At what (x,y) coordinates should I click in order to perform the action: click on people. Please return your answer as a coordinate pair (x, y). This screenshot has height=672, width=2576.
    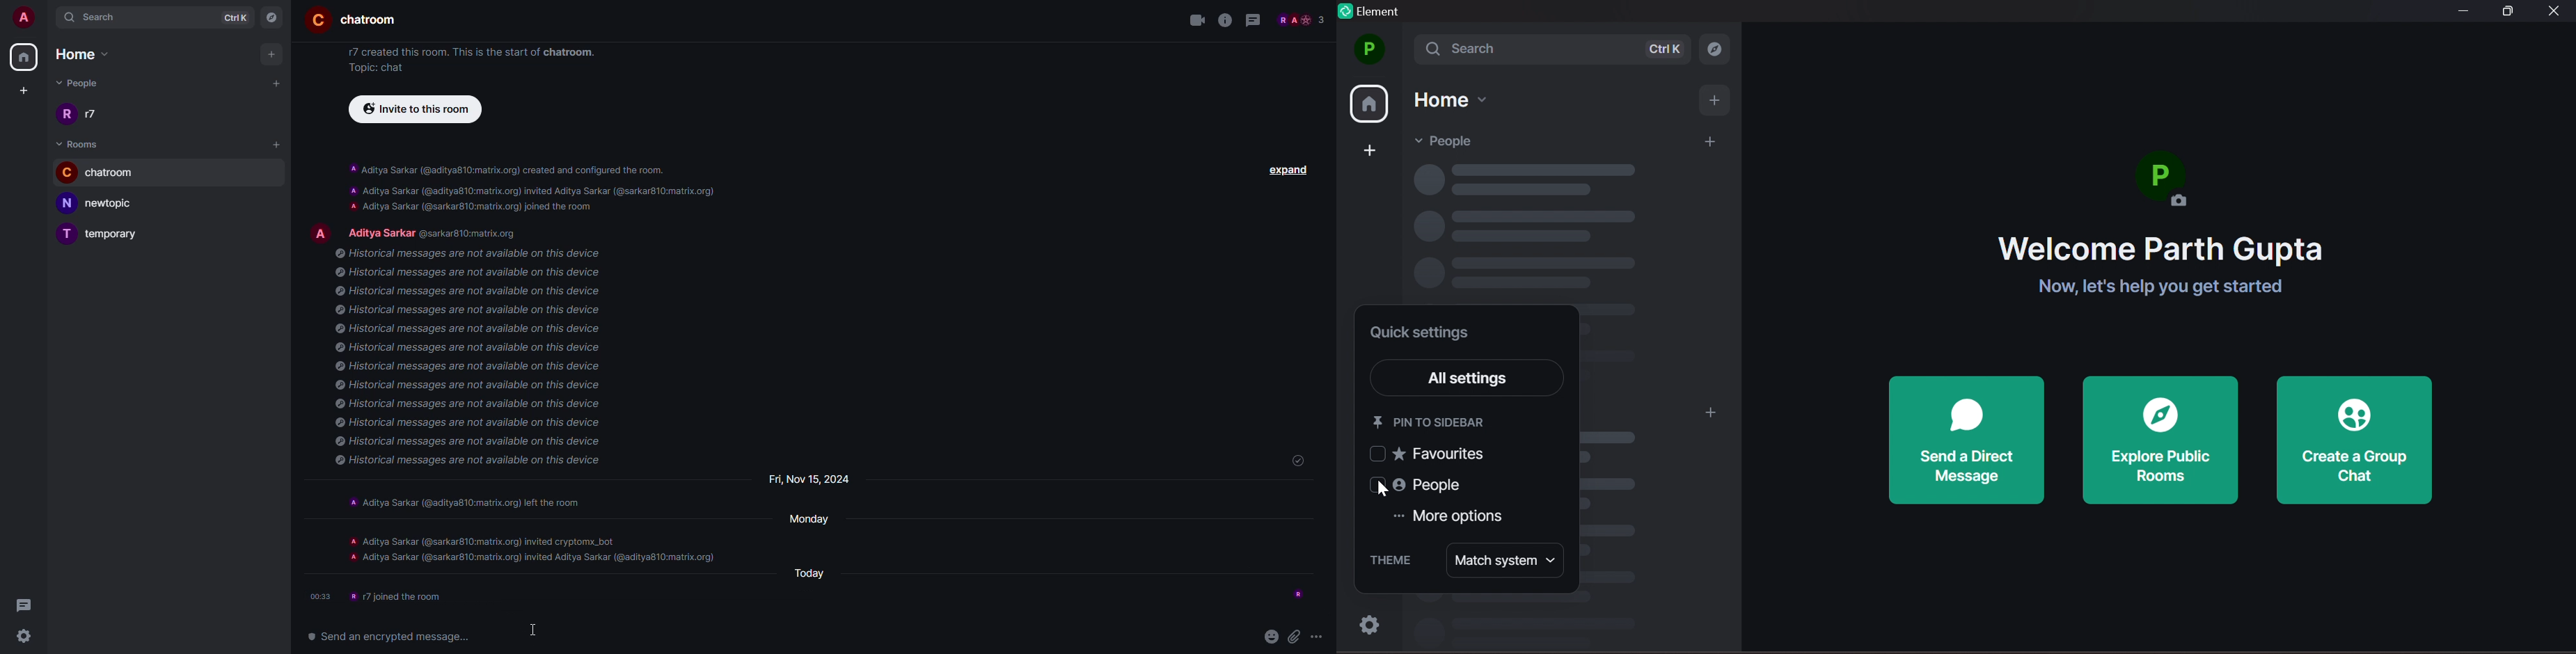
    Looking at the image, I should click on (86, 85).